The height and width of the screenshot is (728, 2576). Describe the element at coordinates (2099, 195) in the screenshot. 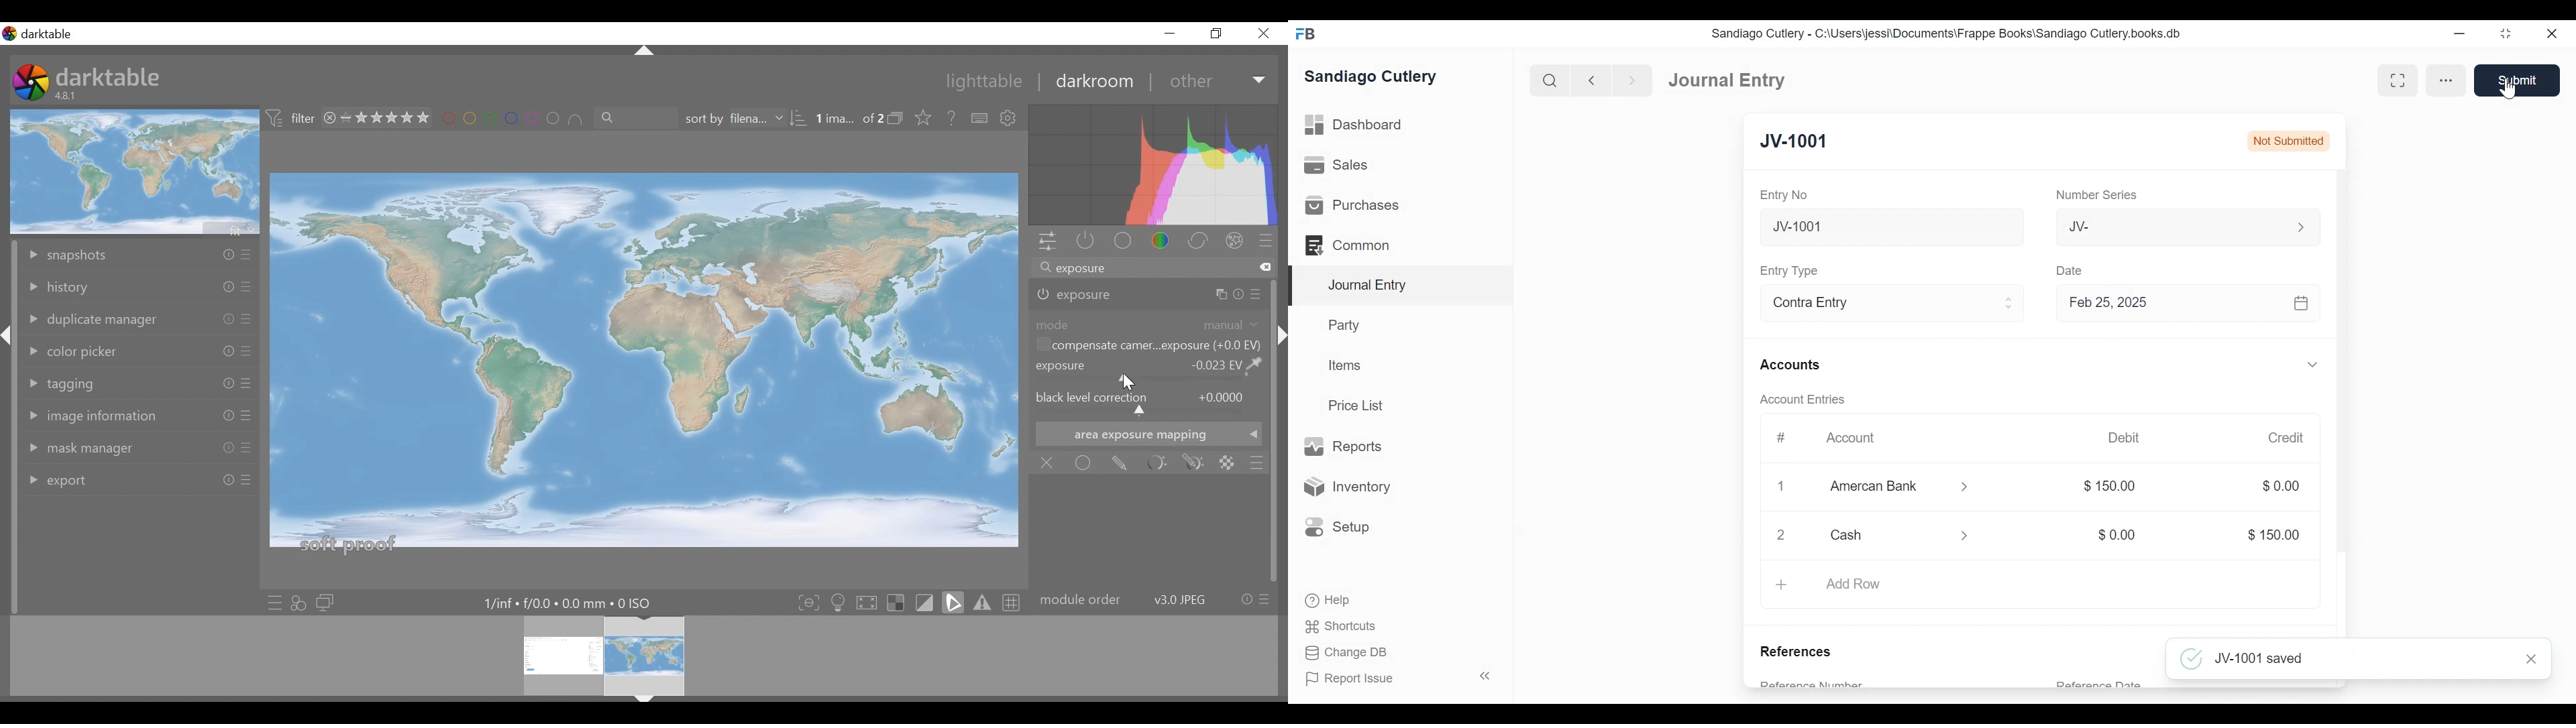

I see `Number Series` at that location.